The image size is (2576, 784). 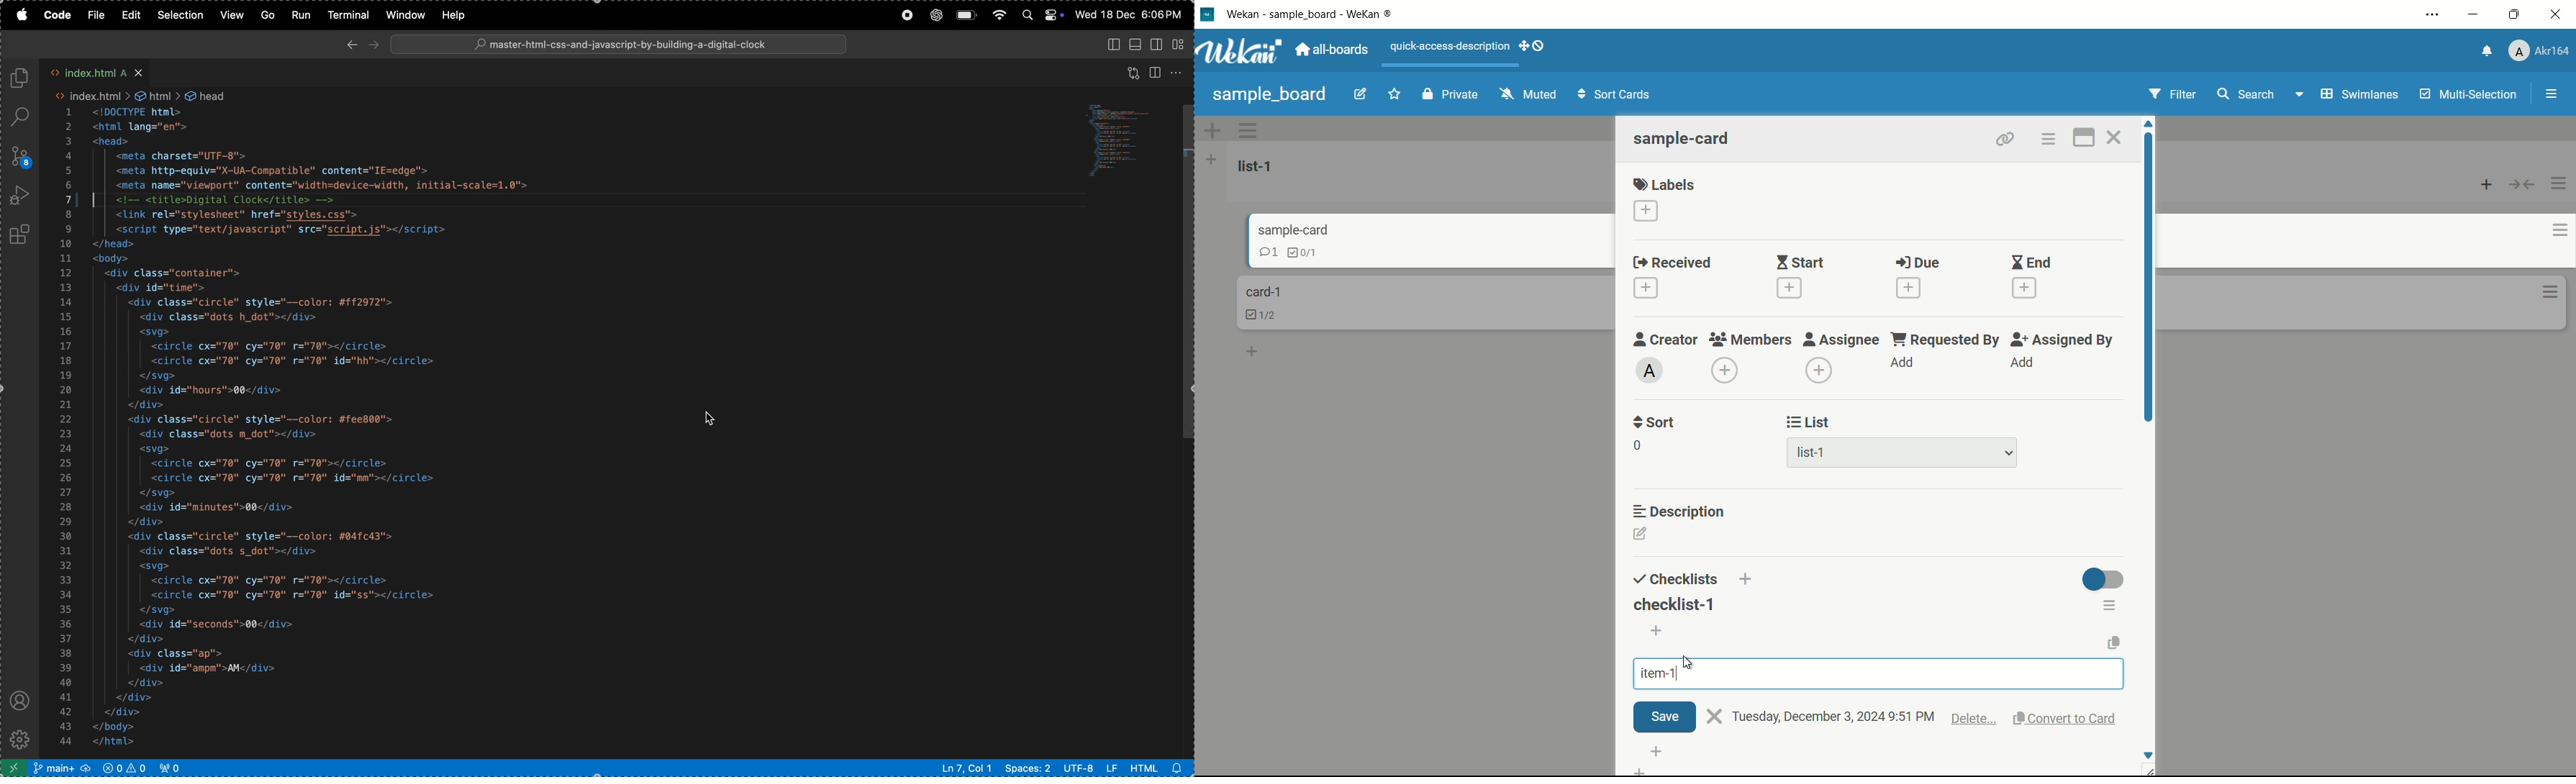 What do you see at coordinates (1282, 230) in the screenshot?
I see `card name` at bounding box center [1282, 230].